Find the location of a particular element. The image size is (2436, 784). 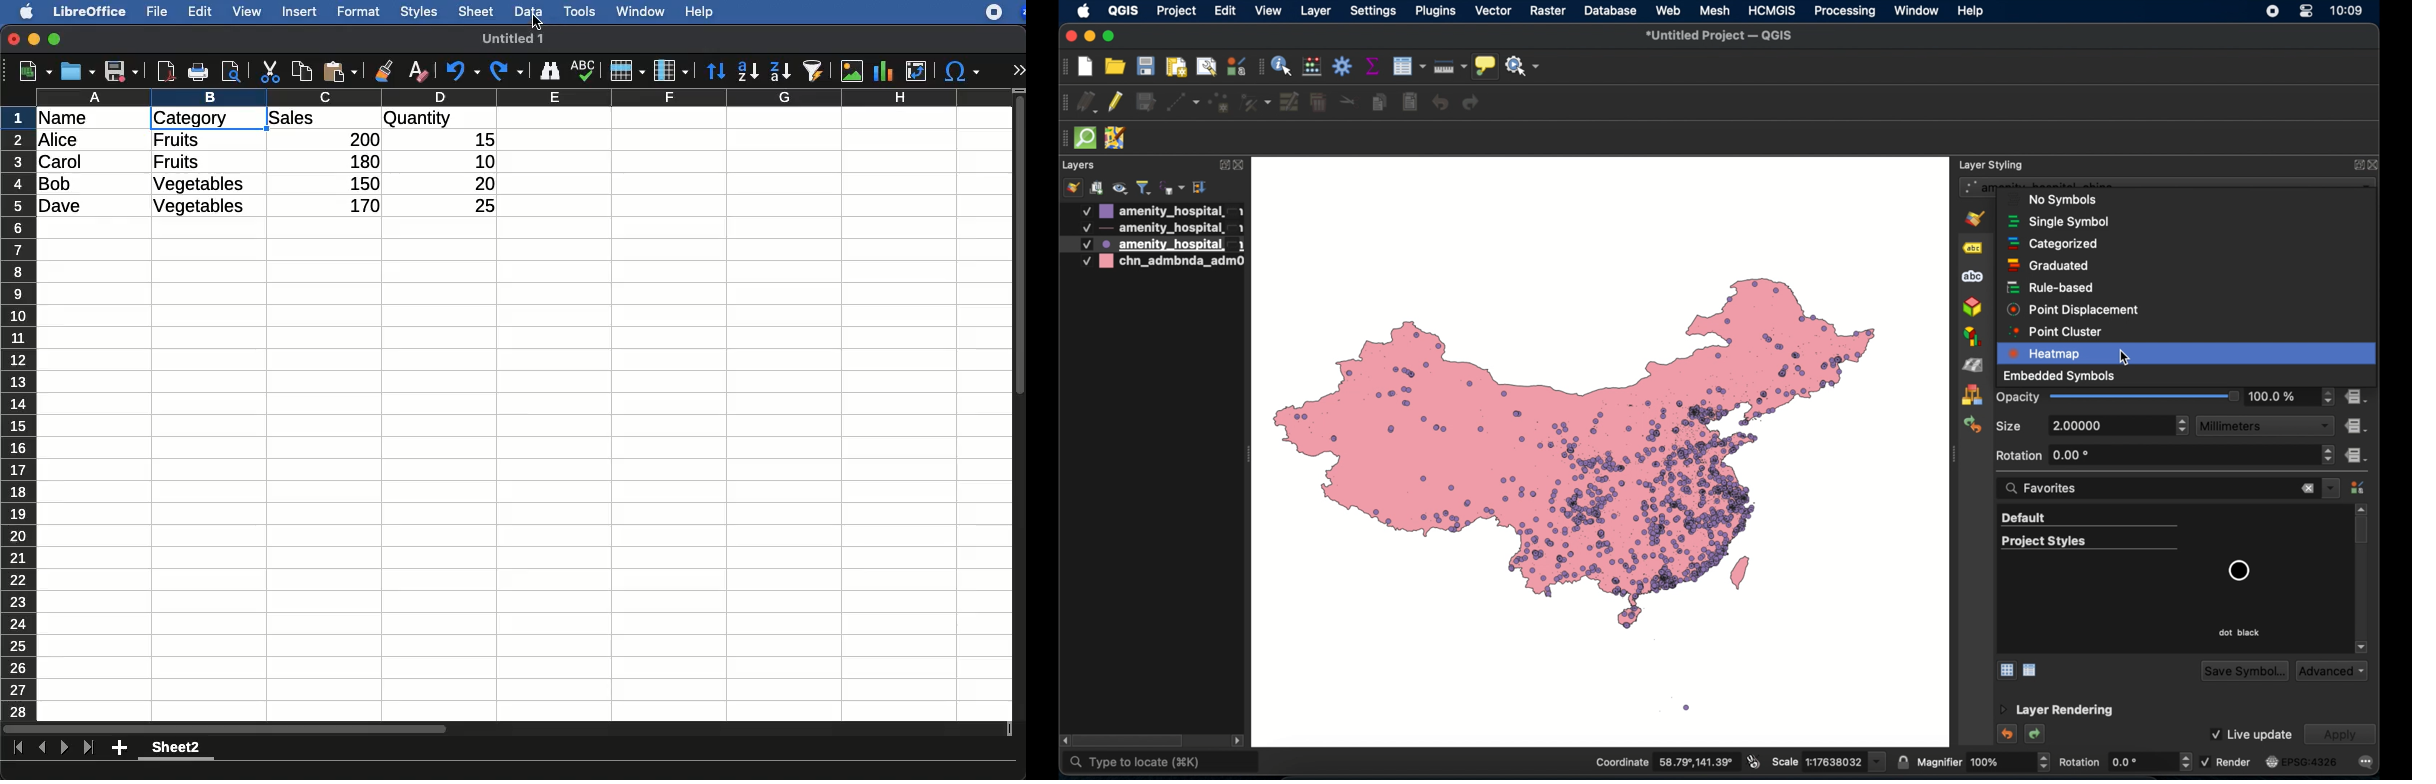

paste is located at coordinates (339, 71).